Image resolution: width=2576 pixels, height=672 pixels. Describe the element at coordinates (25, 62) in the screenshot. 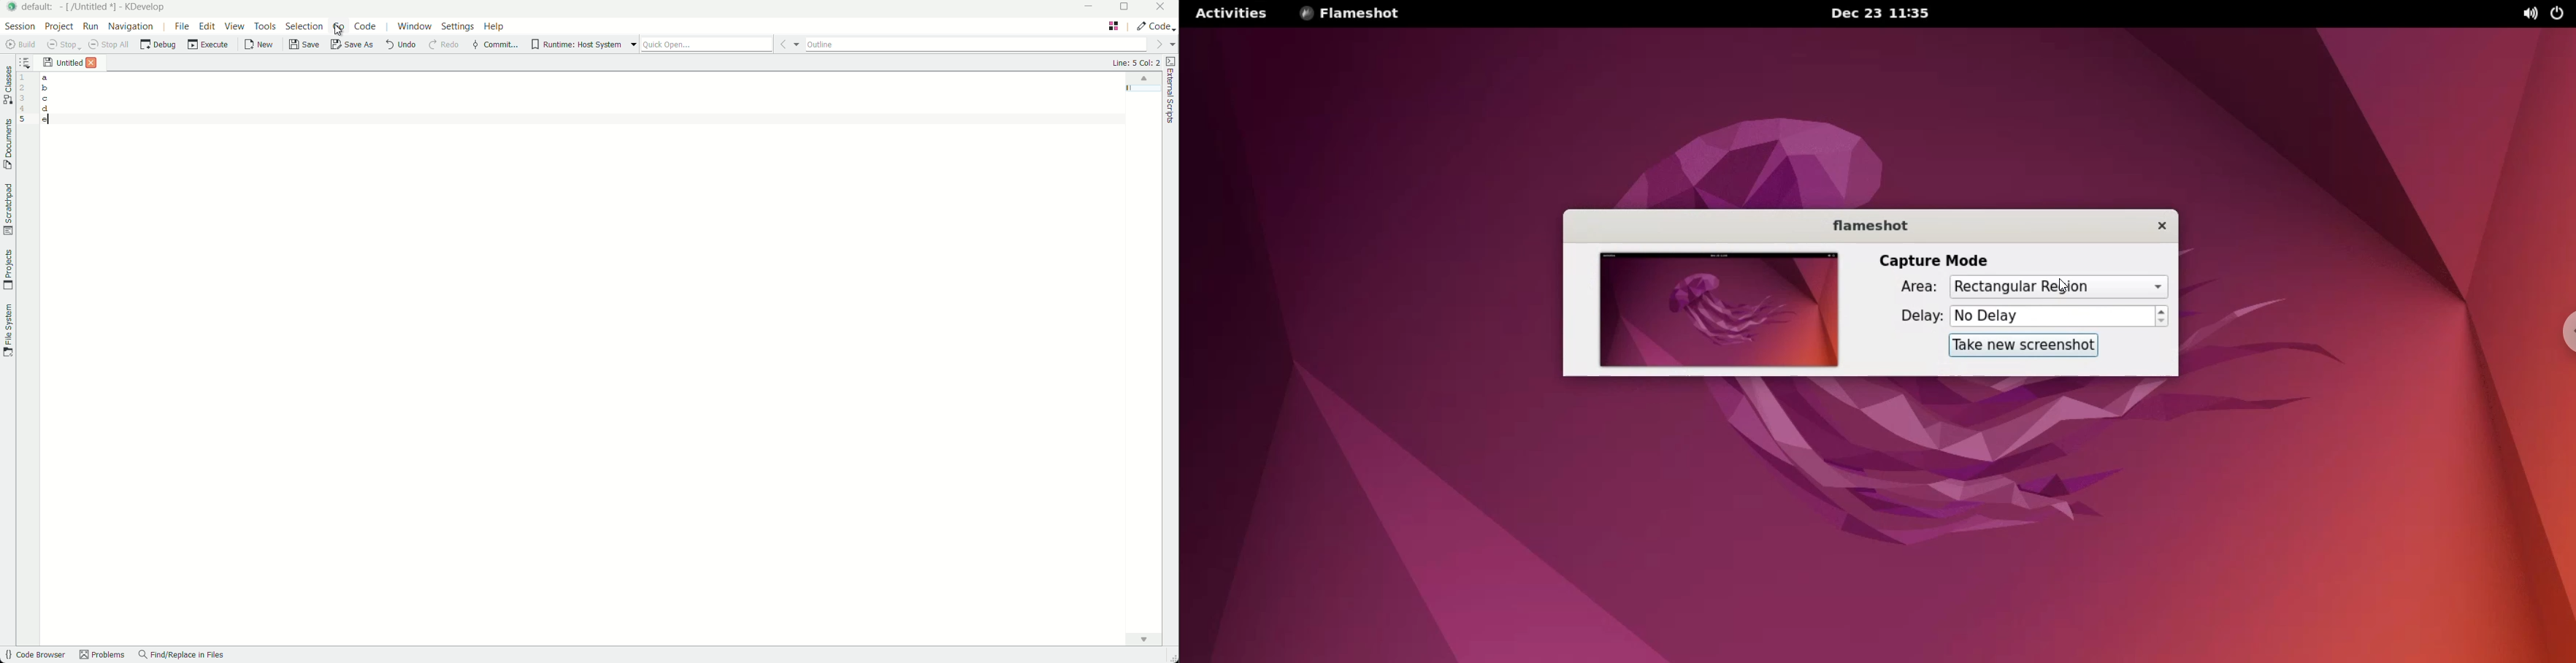

I see `sort the opened documents` at that location.